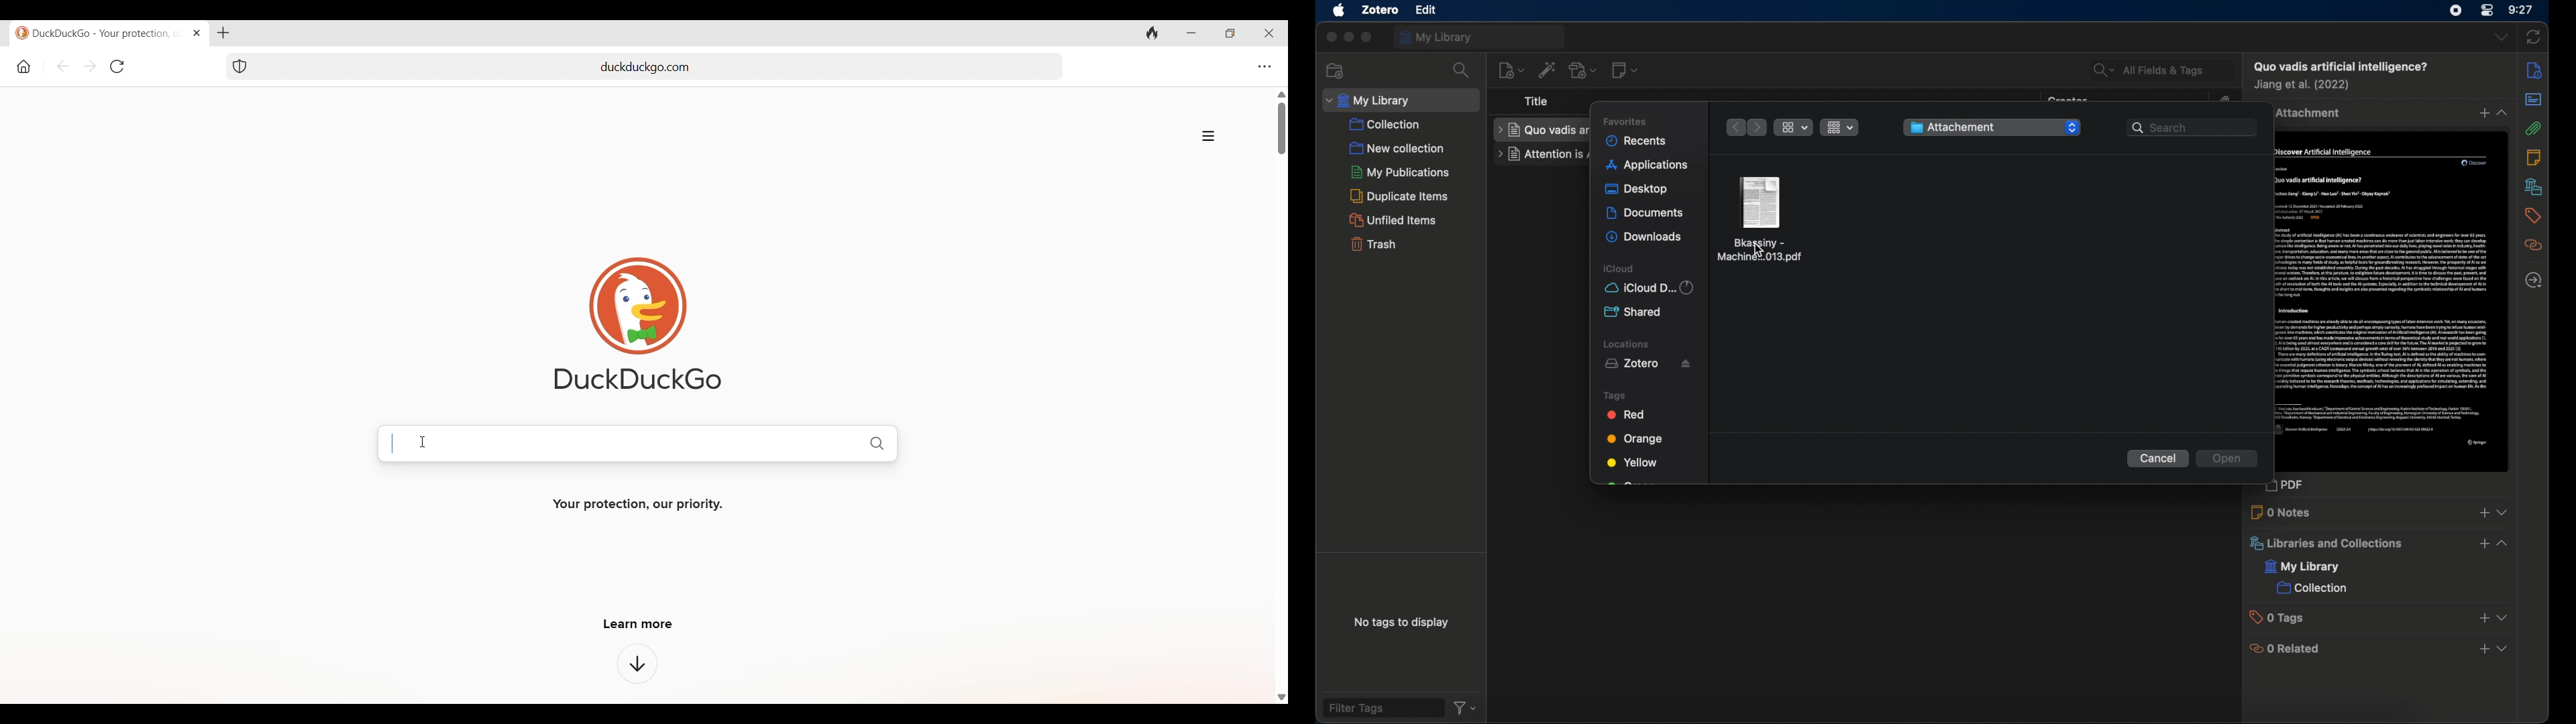 The height and width of the screenshot is (728, 2576). I want to click on creator, so click(2304, 86).